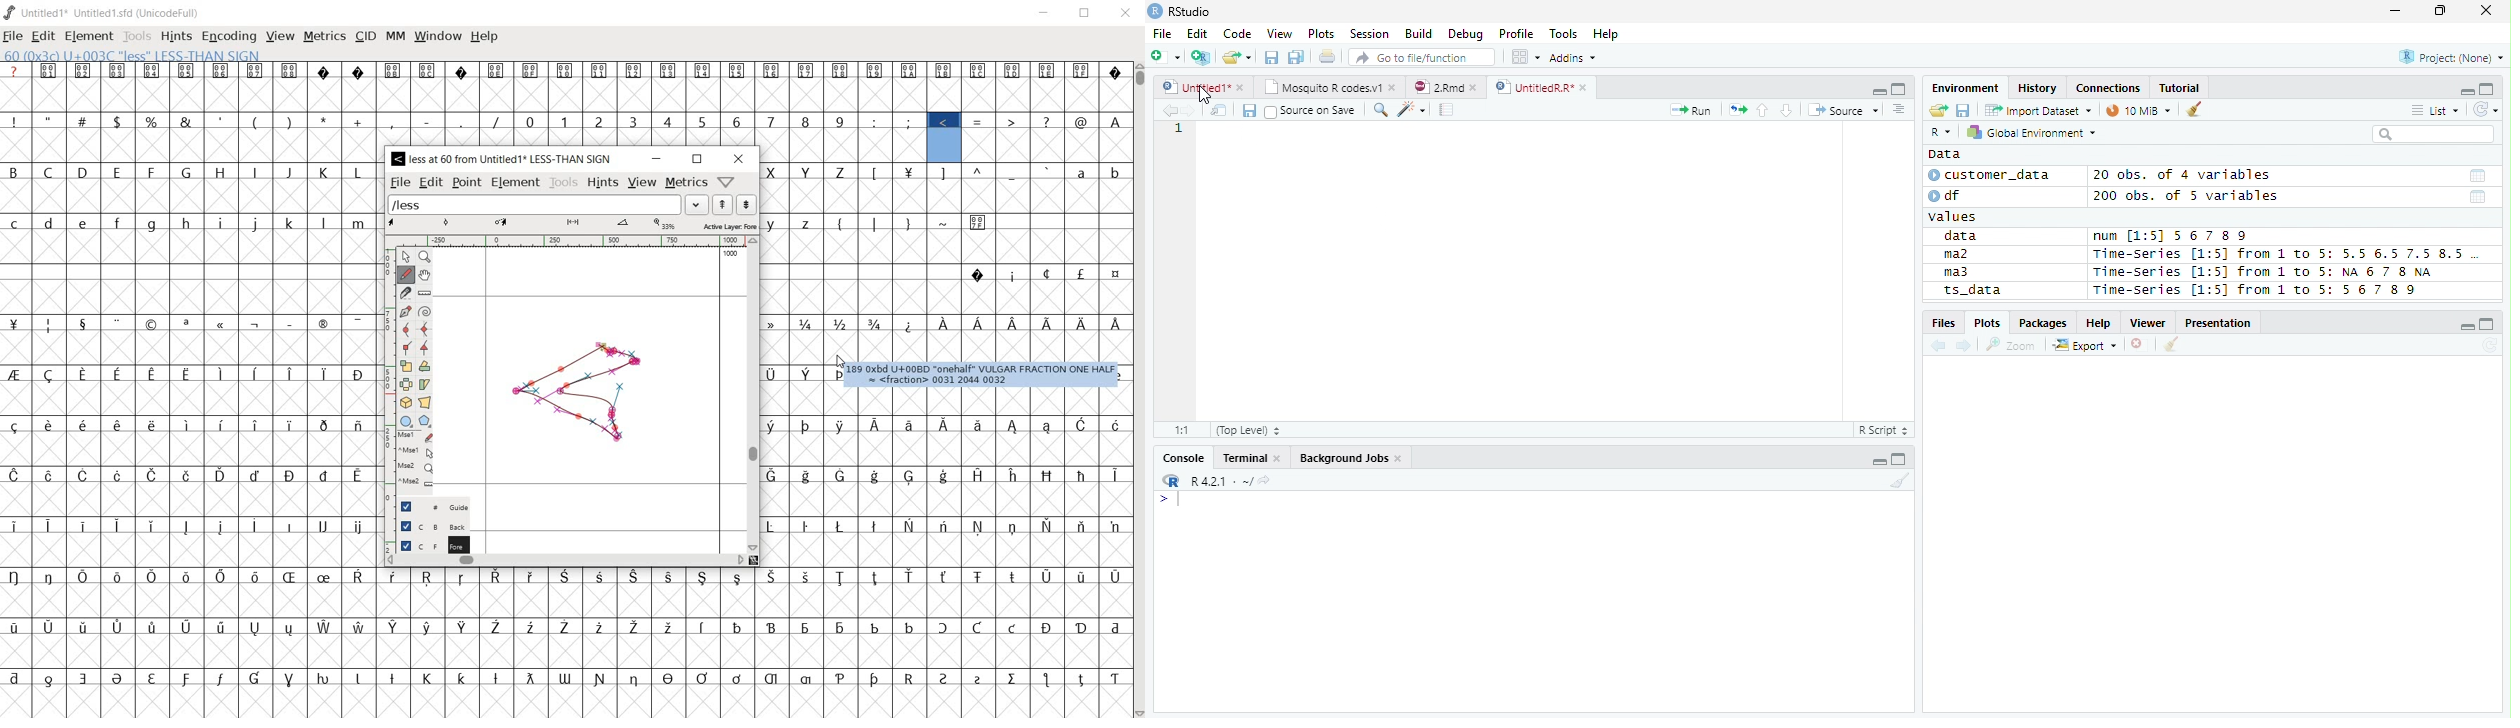 Image resolution: width=2520 pixels, height=728 pixels. Describe the element at coordinates (1987, 322) in the screenshot. I see `Plots` at that location.